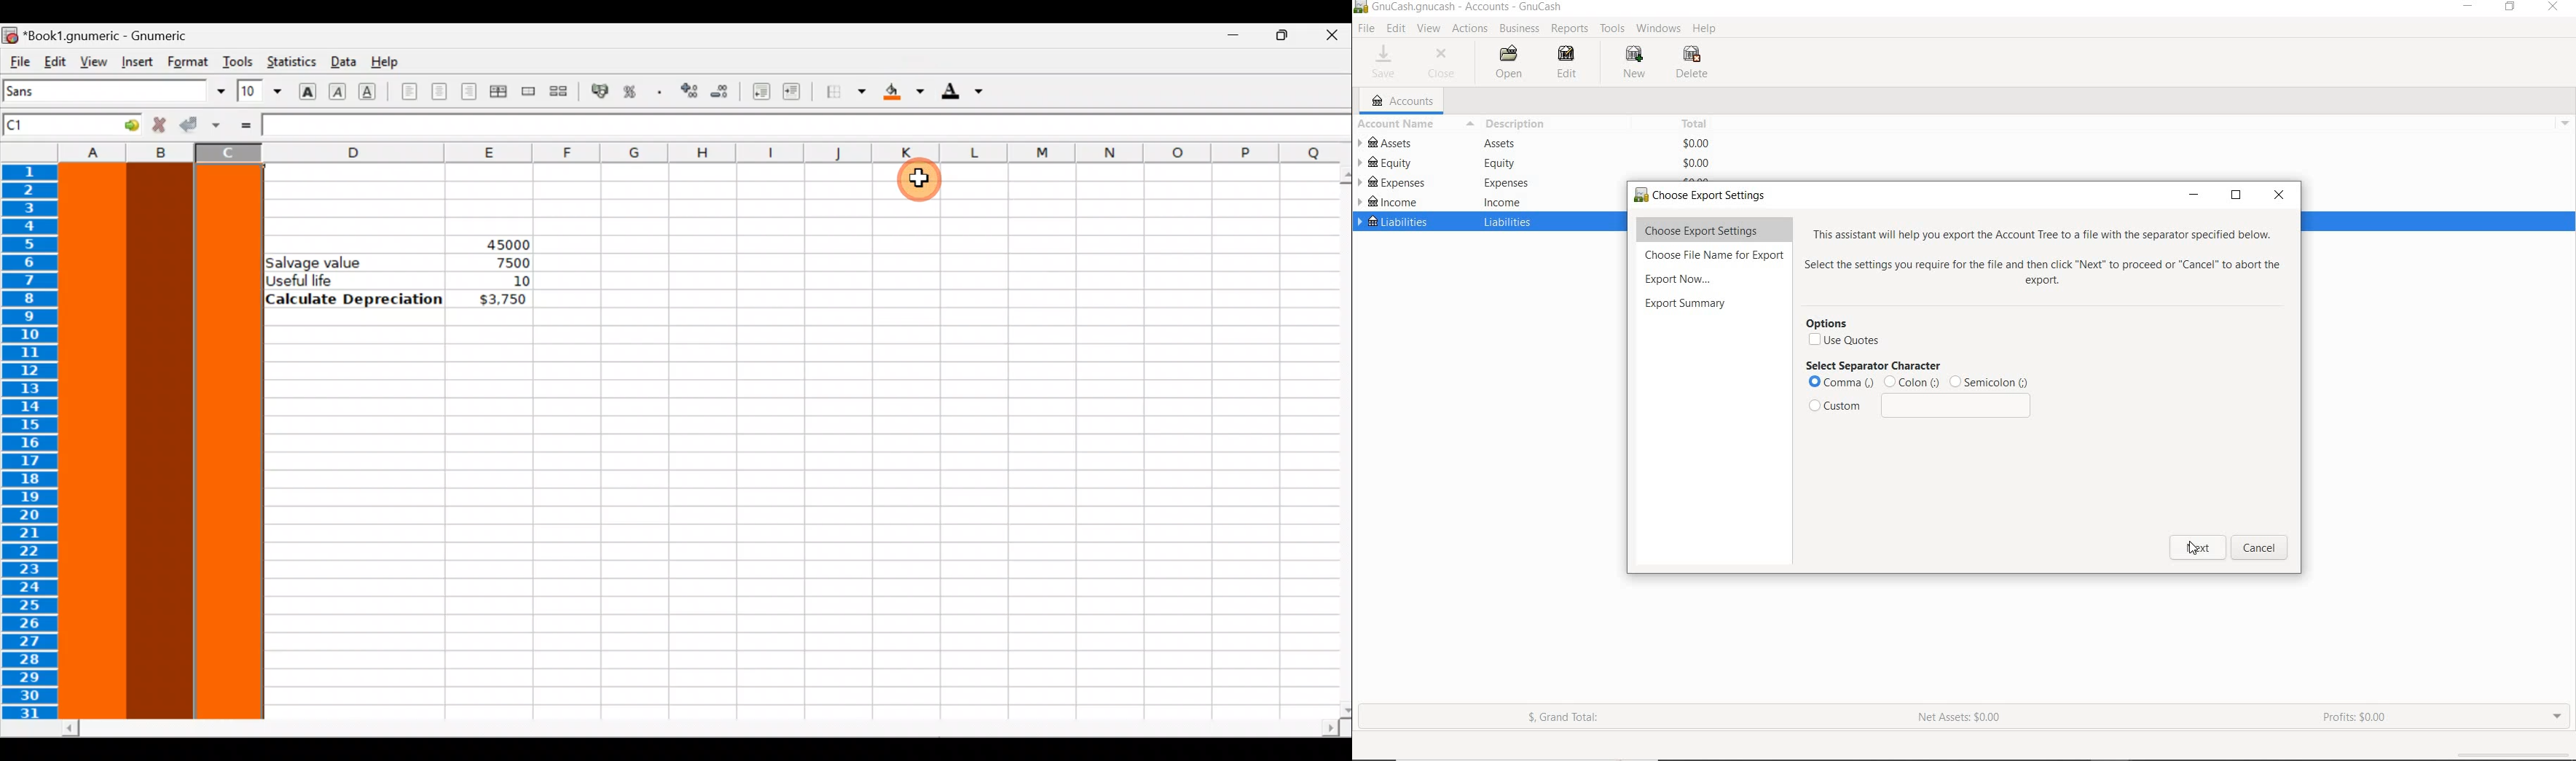 The width and height of the screenshot is (2576, 784). Describe the element at coordinates (1563, 718) in the screenshot. I see `GRAND TOTAL` at that location.